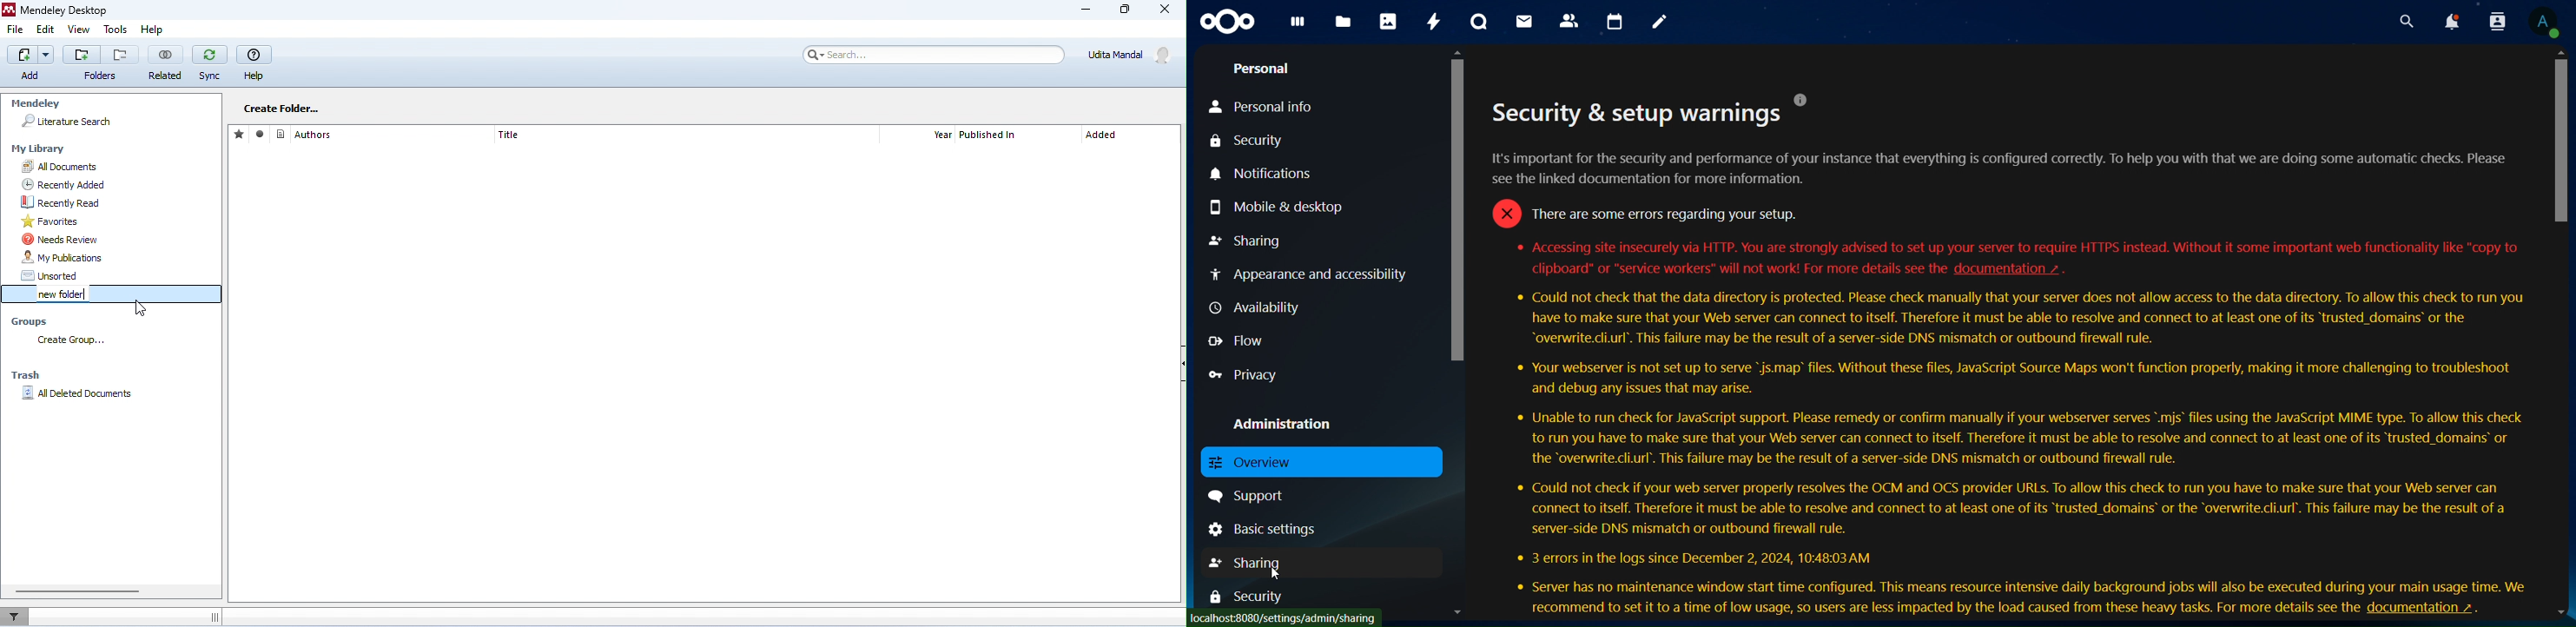  I want to click on edit settings, so click(373, 107).